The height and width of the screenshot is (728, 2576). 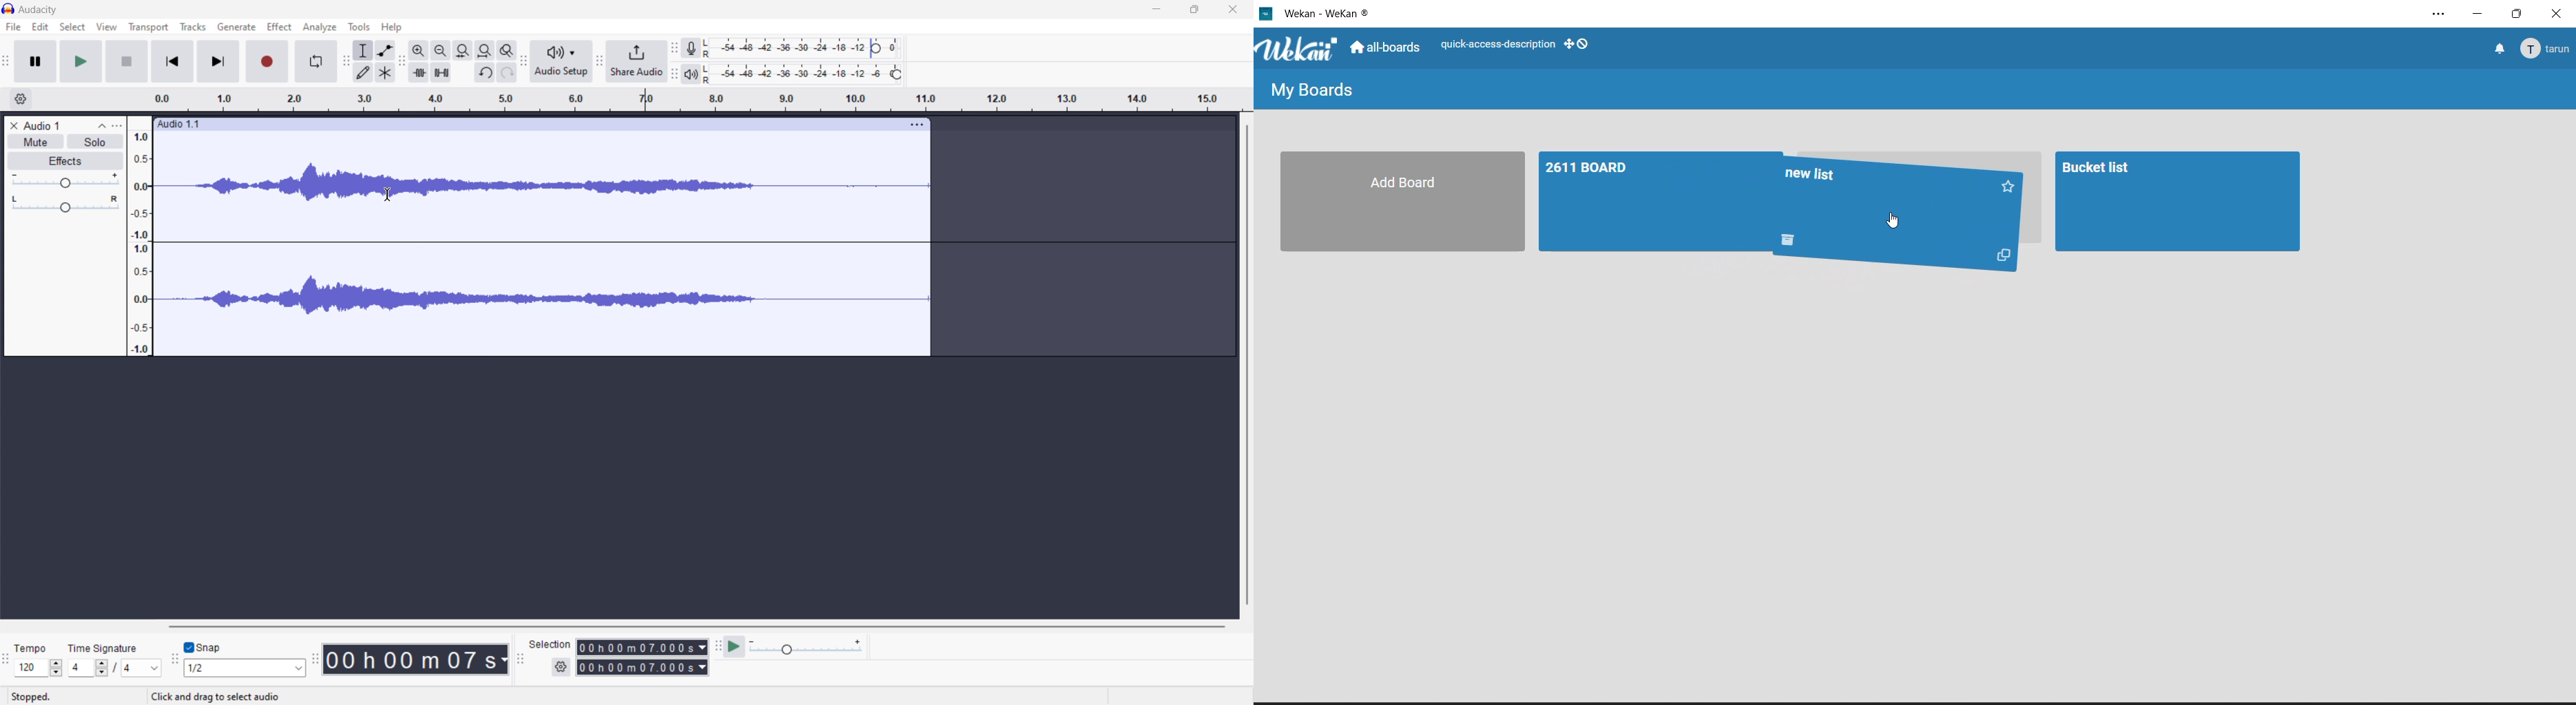 I want to click on tarun, so click(x=2547, y=48).